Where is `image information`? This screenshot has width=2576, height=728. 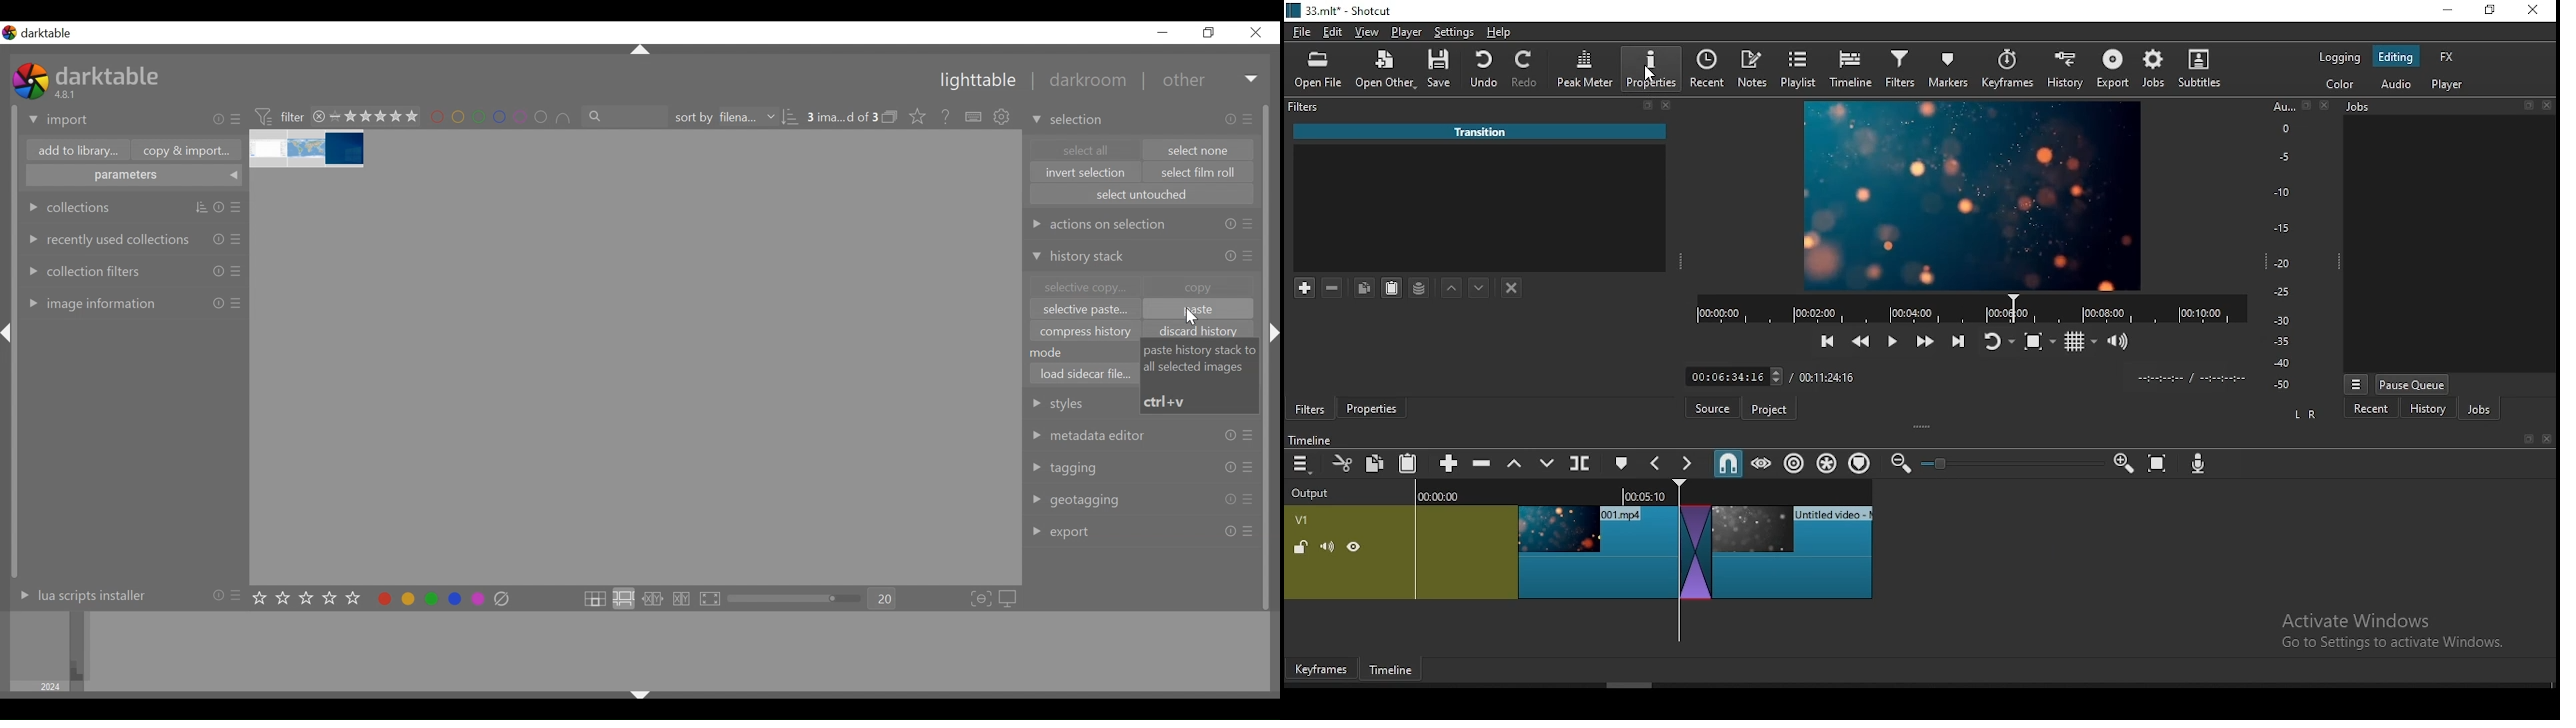
image information is located at coordinates (89, 303).